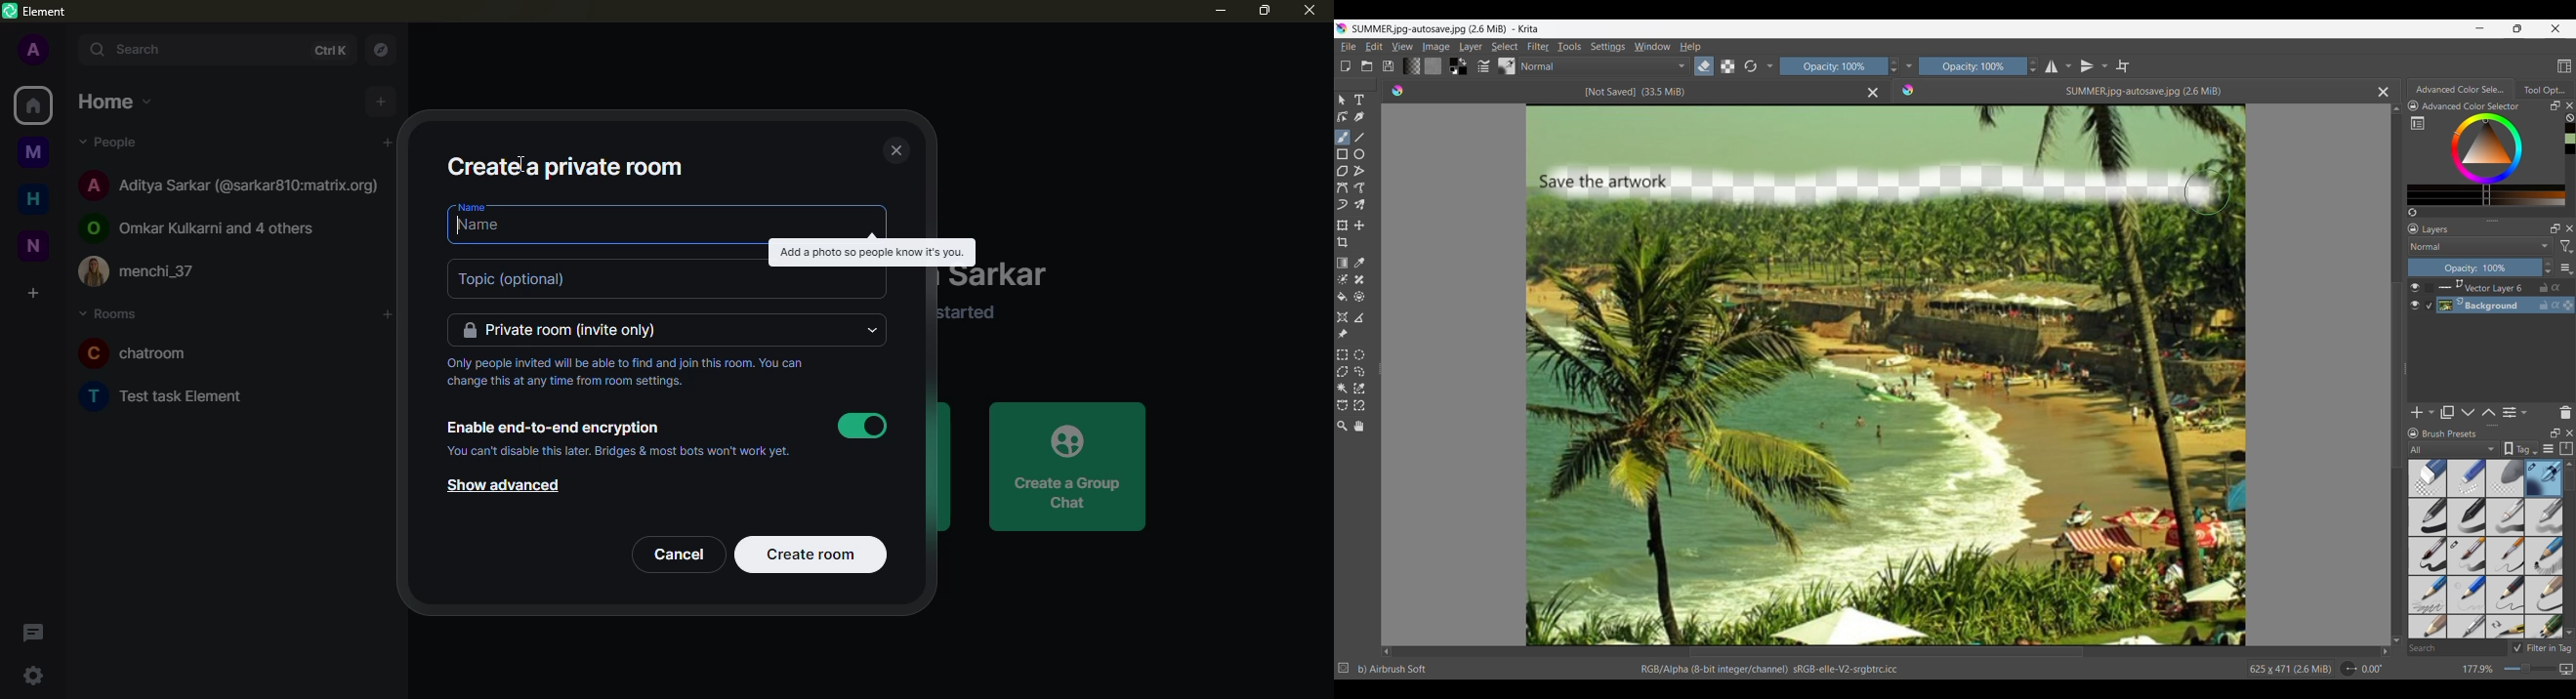  What do you see at coordinates (616, 440) in the screenshot?
I see `Enable end-to-end encryption
You can't disable this later. Bridges & most bots won't work yet.` at bounding box center [616, 440].